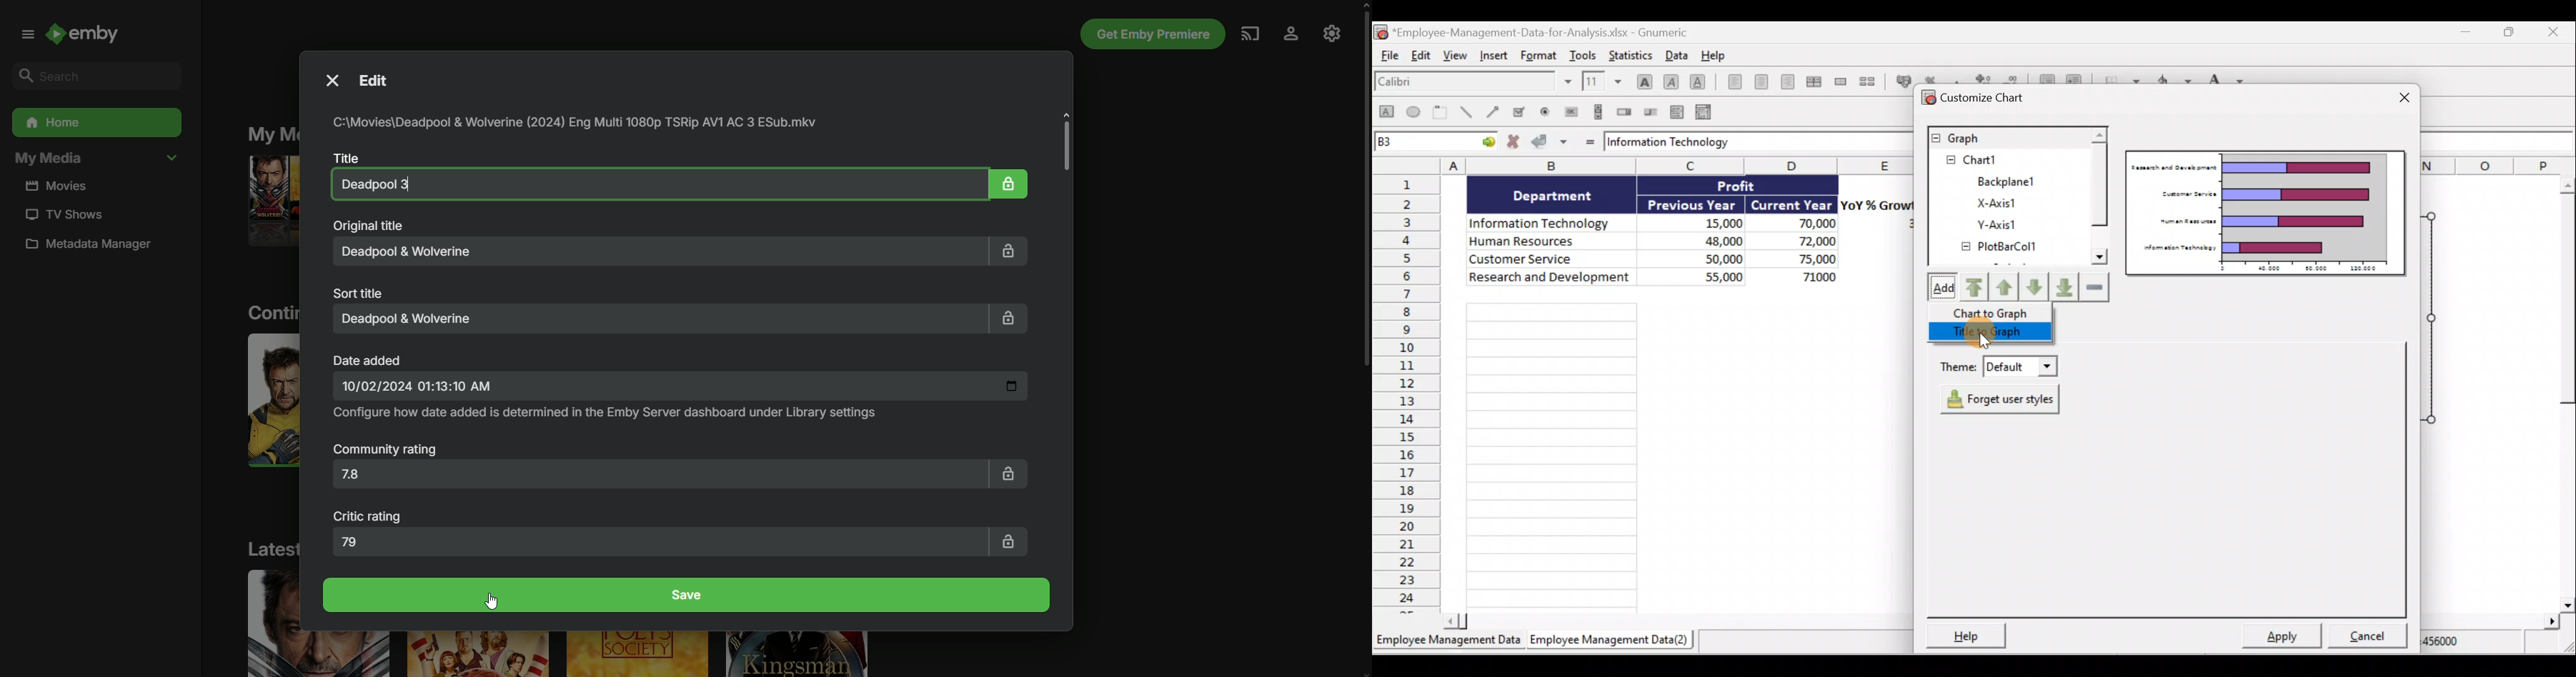 This screenshot has width=2576, height=700. I want to click on Create a spin button, so click(1625, 112).